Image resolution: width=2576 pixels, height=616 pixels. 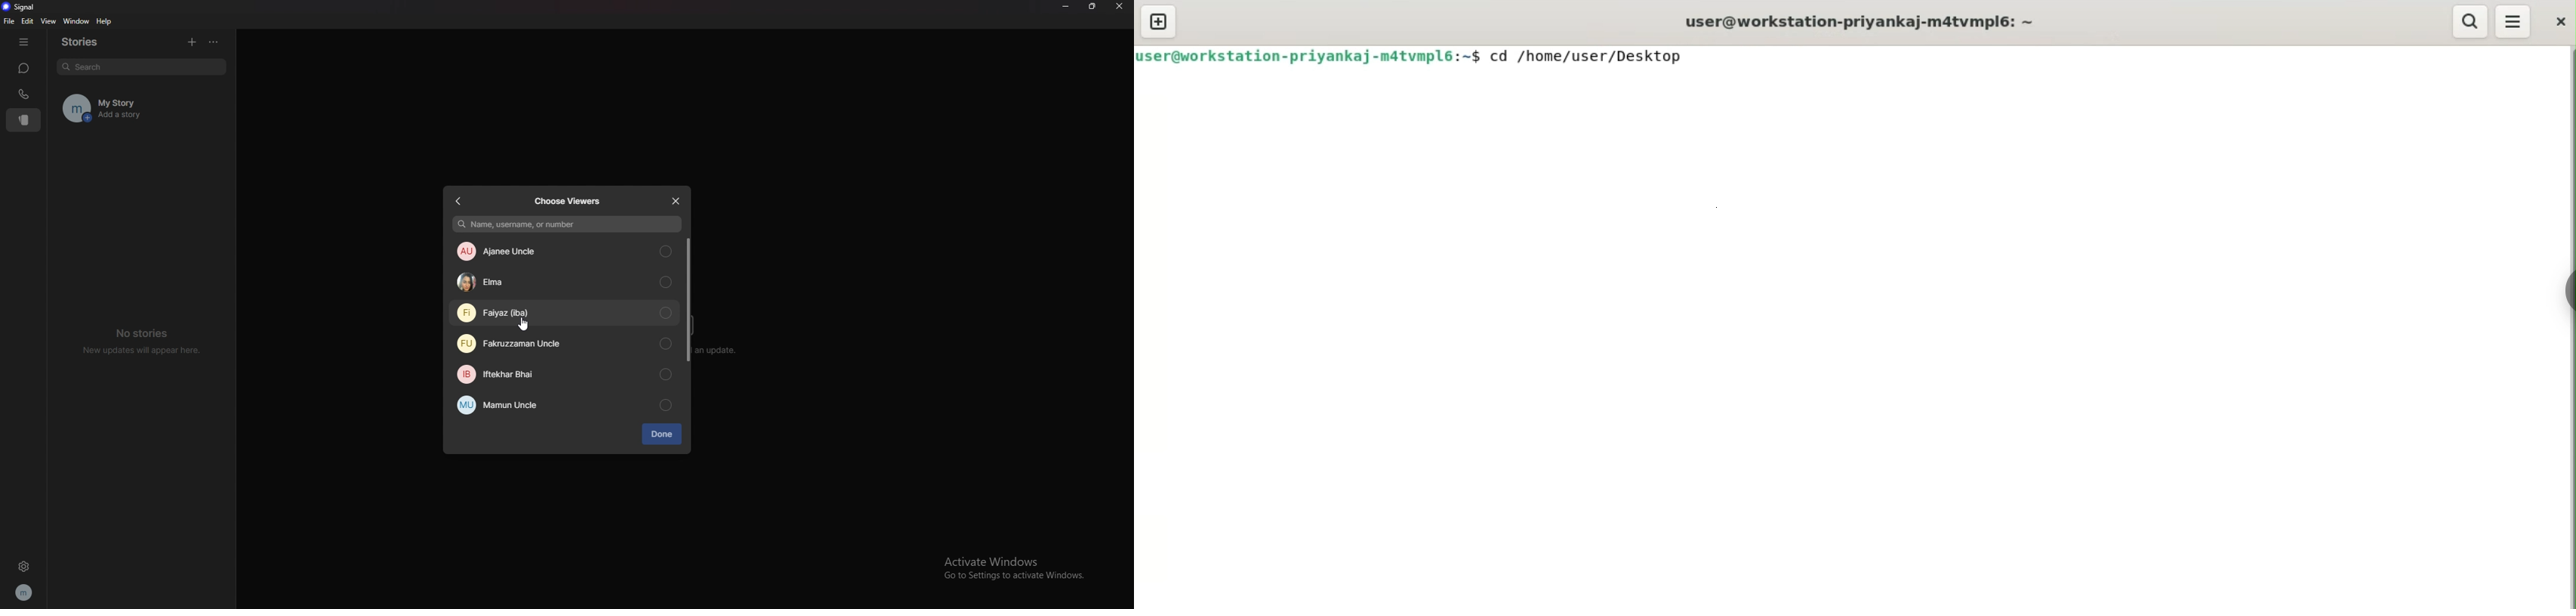 What do you see at coordinates (23, 94) in the screenshot?
I see `calls` at bounding box center [23, 94].